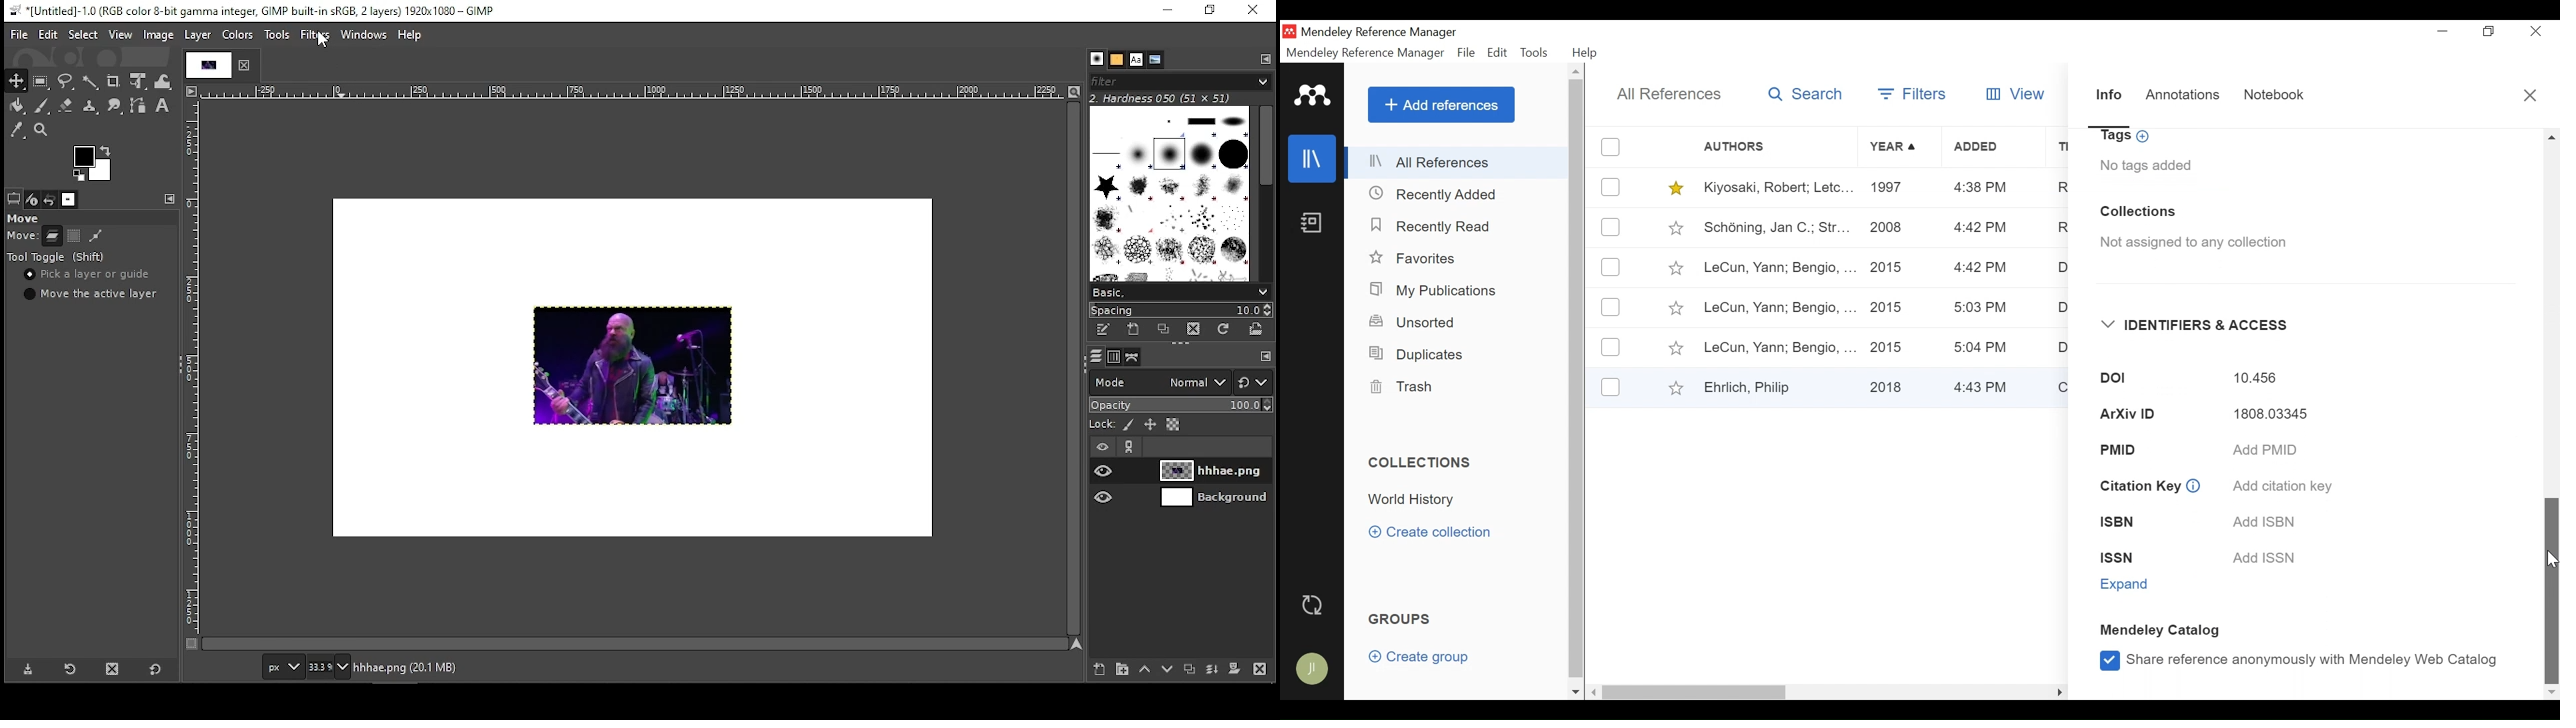 The height and width of the screenshot is (728, 2576). Describe the element at coordinates (1778, 307) in the screenshot. I see `LeCun, Yann; Bengio, ...` at that location.